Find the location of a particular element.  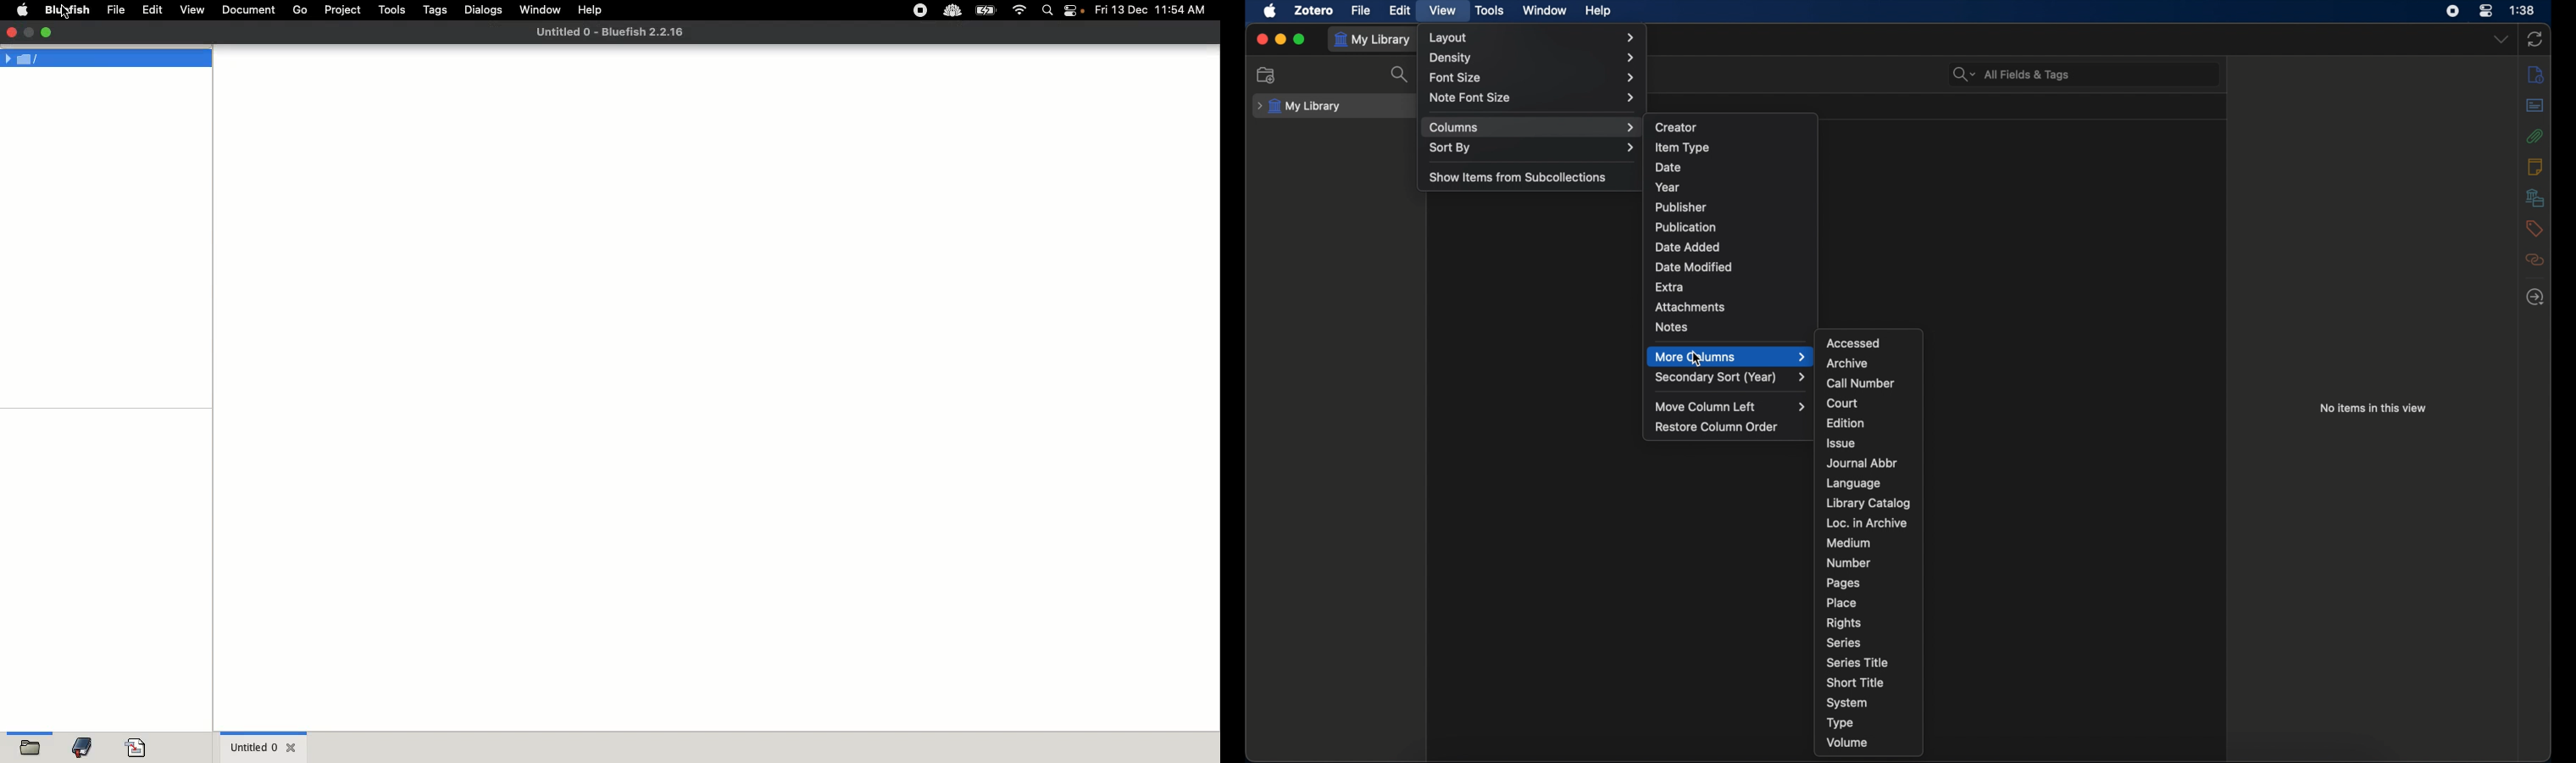

date modified is located at coordinates (1694, 267).